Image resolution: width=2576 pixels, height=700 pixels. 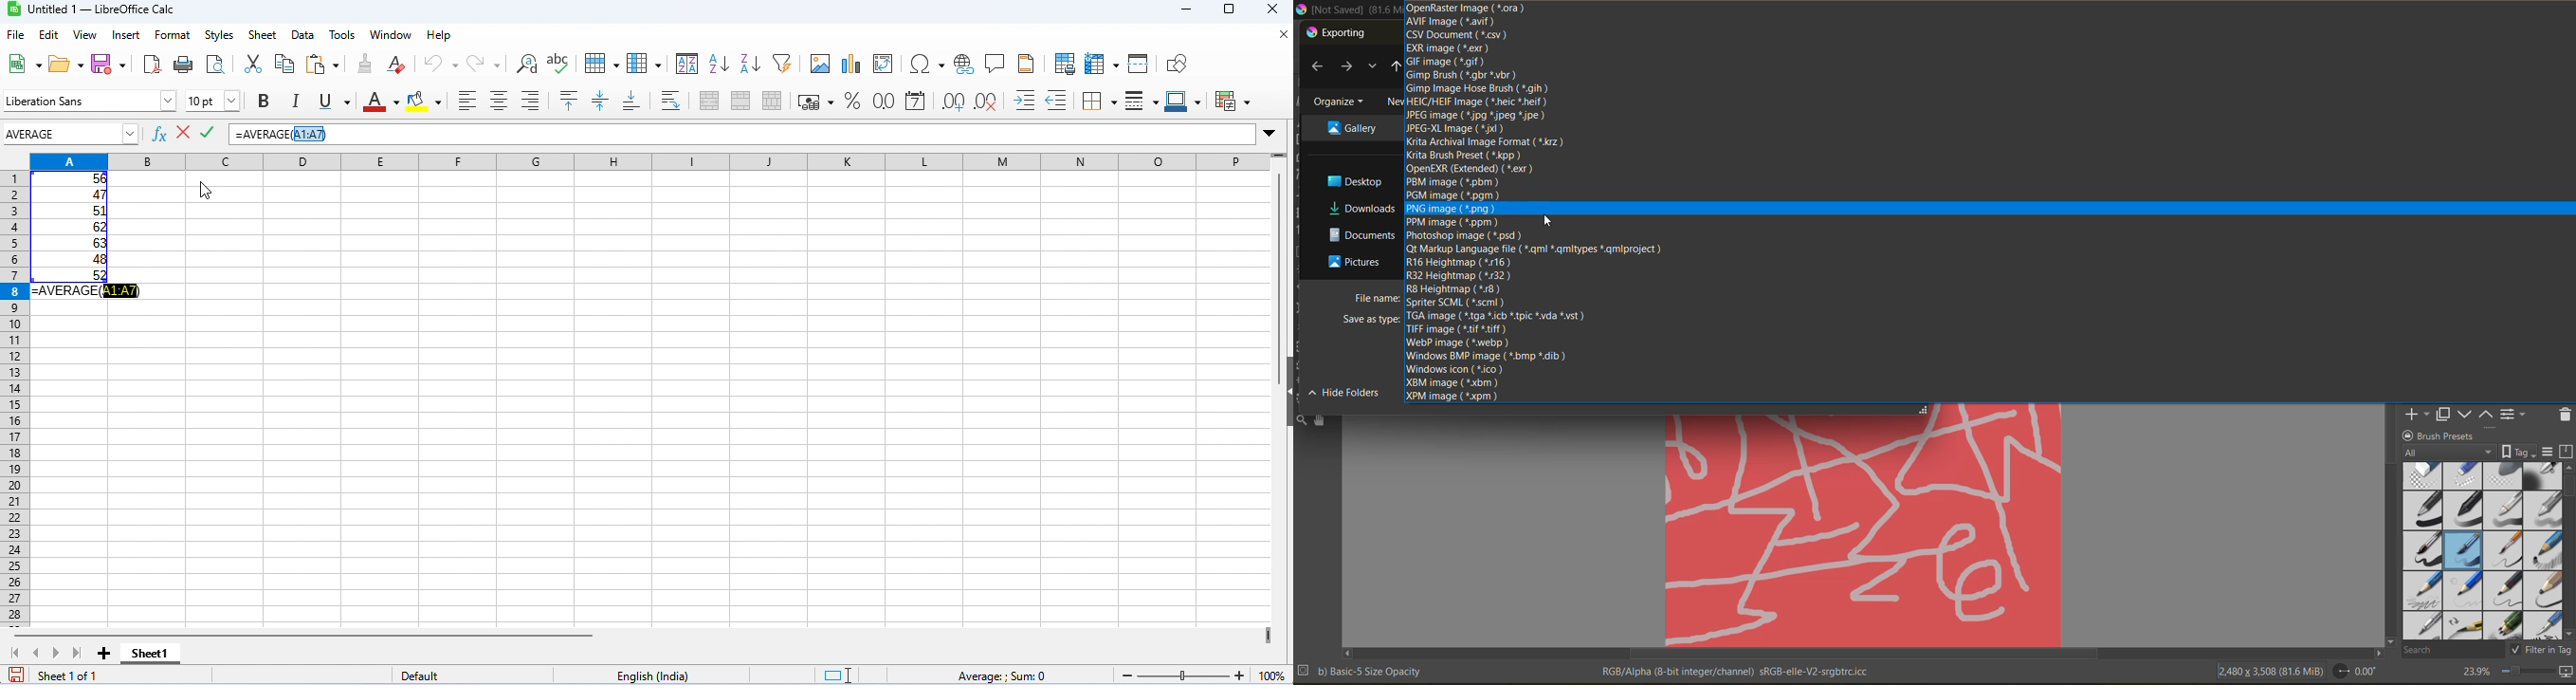 What do you see at coordinates (425, 676) in the screenshot?
I see `default` at bounding box center [425, 676].